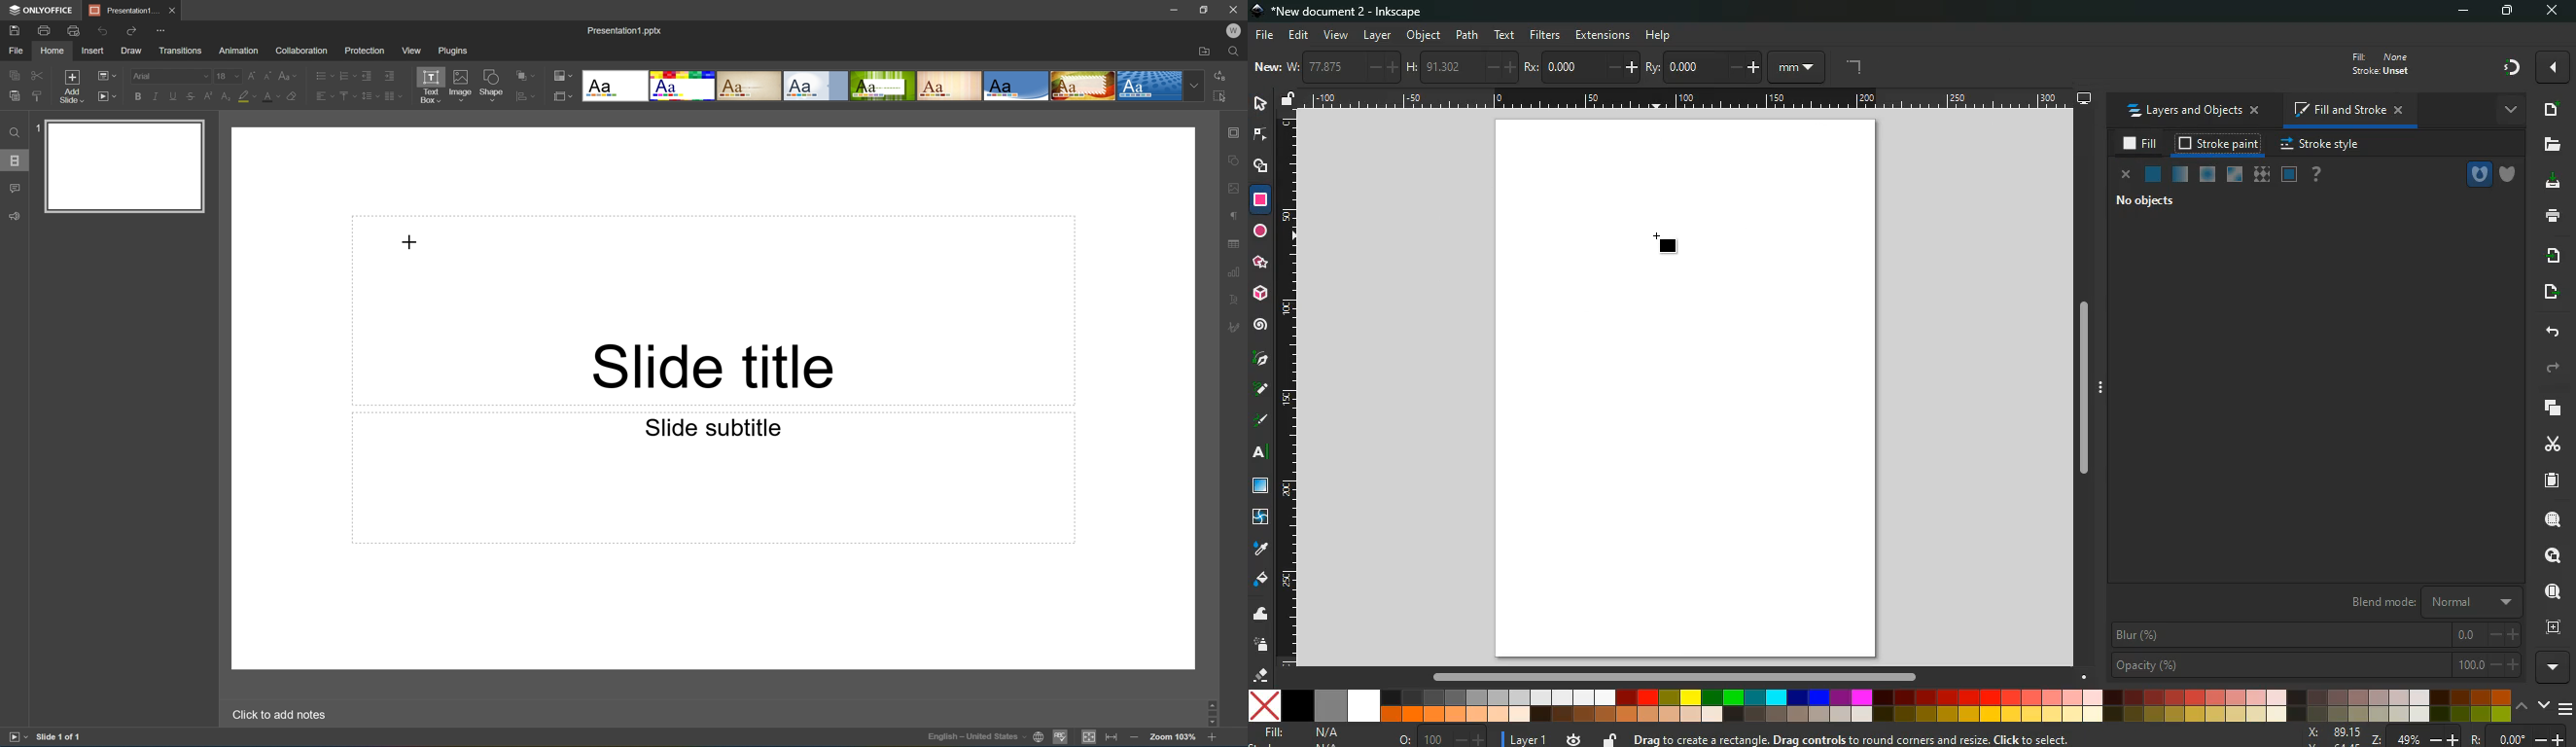  Describe the element at coordinates (1205, 52) in the screenshot. I see `Open file location` at that location.